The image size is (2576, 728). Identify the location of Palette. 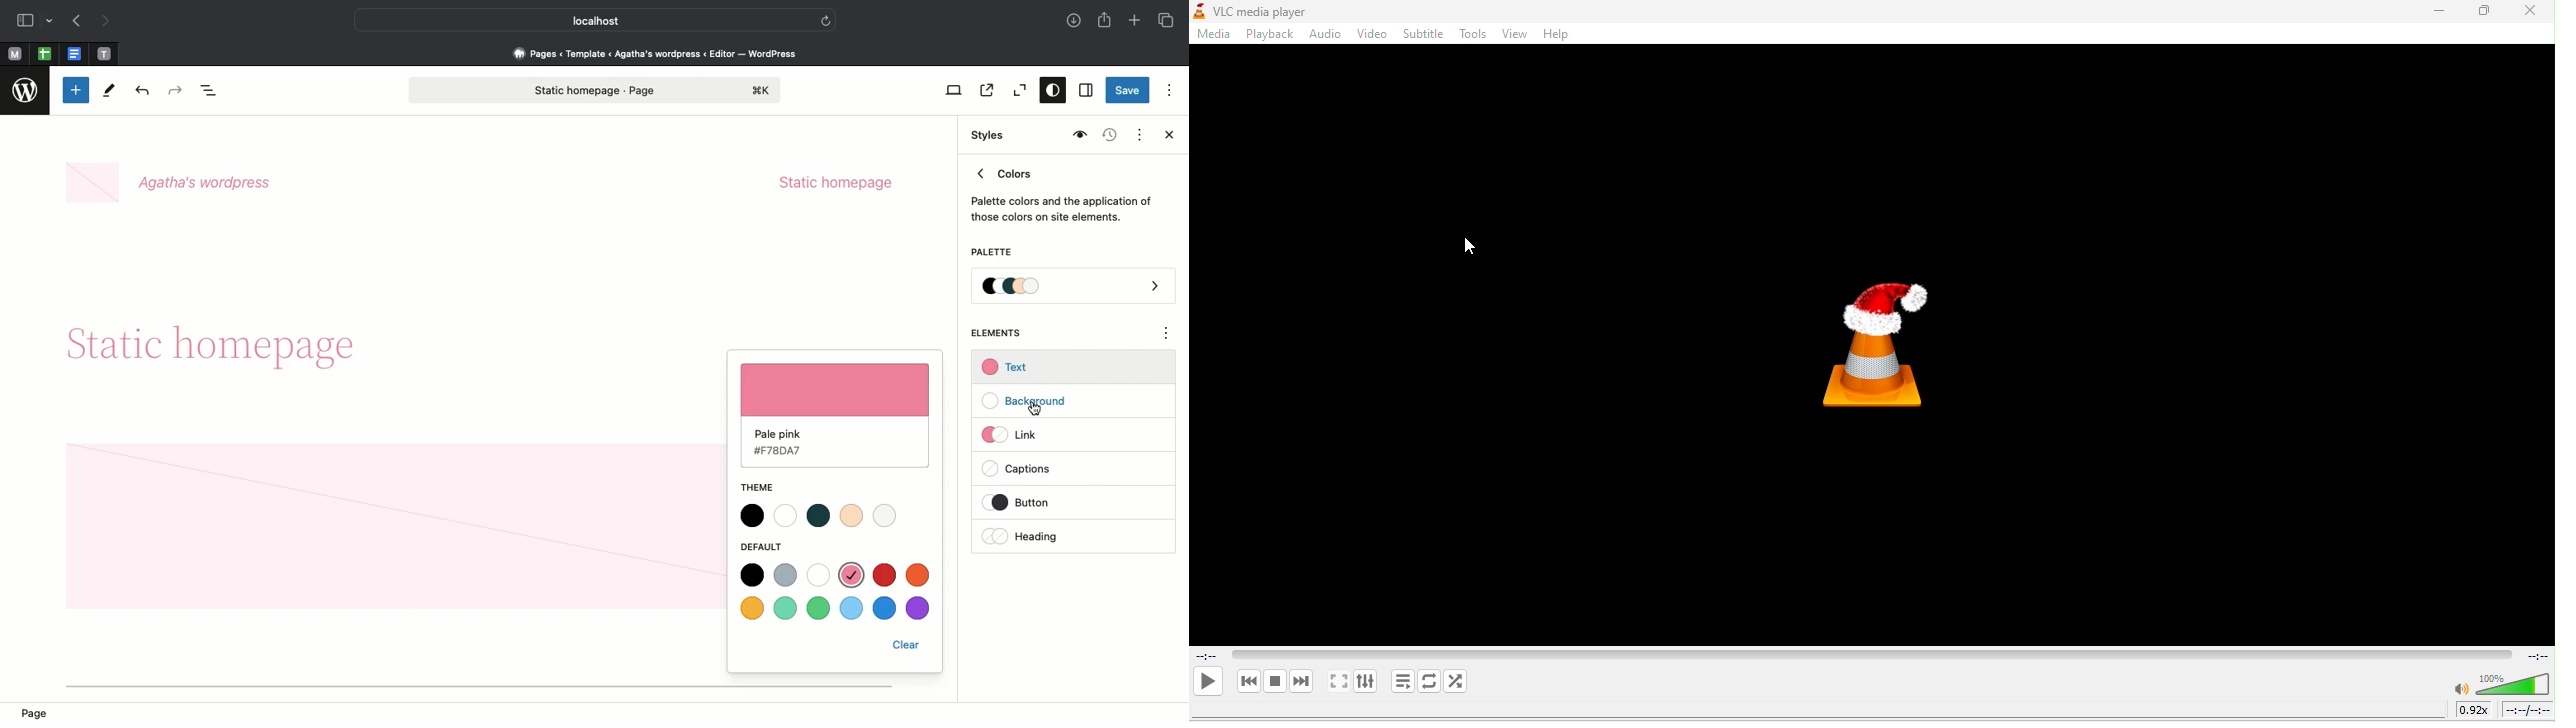
(1075, 287).